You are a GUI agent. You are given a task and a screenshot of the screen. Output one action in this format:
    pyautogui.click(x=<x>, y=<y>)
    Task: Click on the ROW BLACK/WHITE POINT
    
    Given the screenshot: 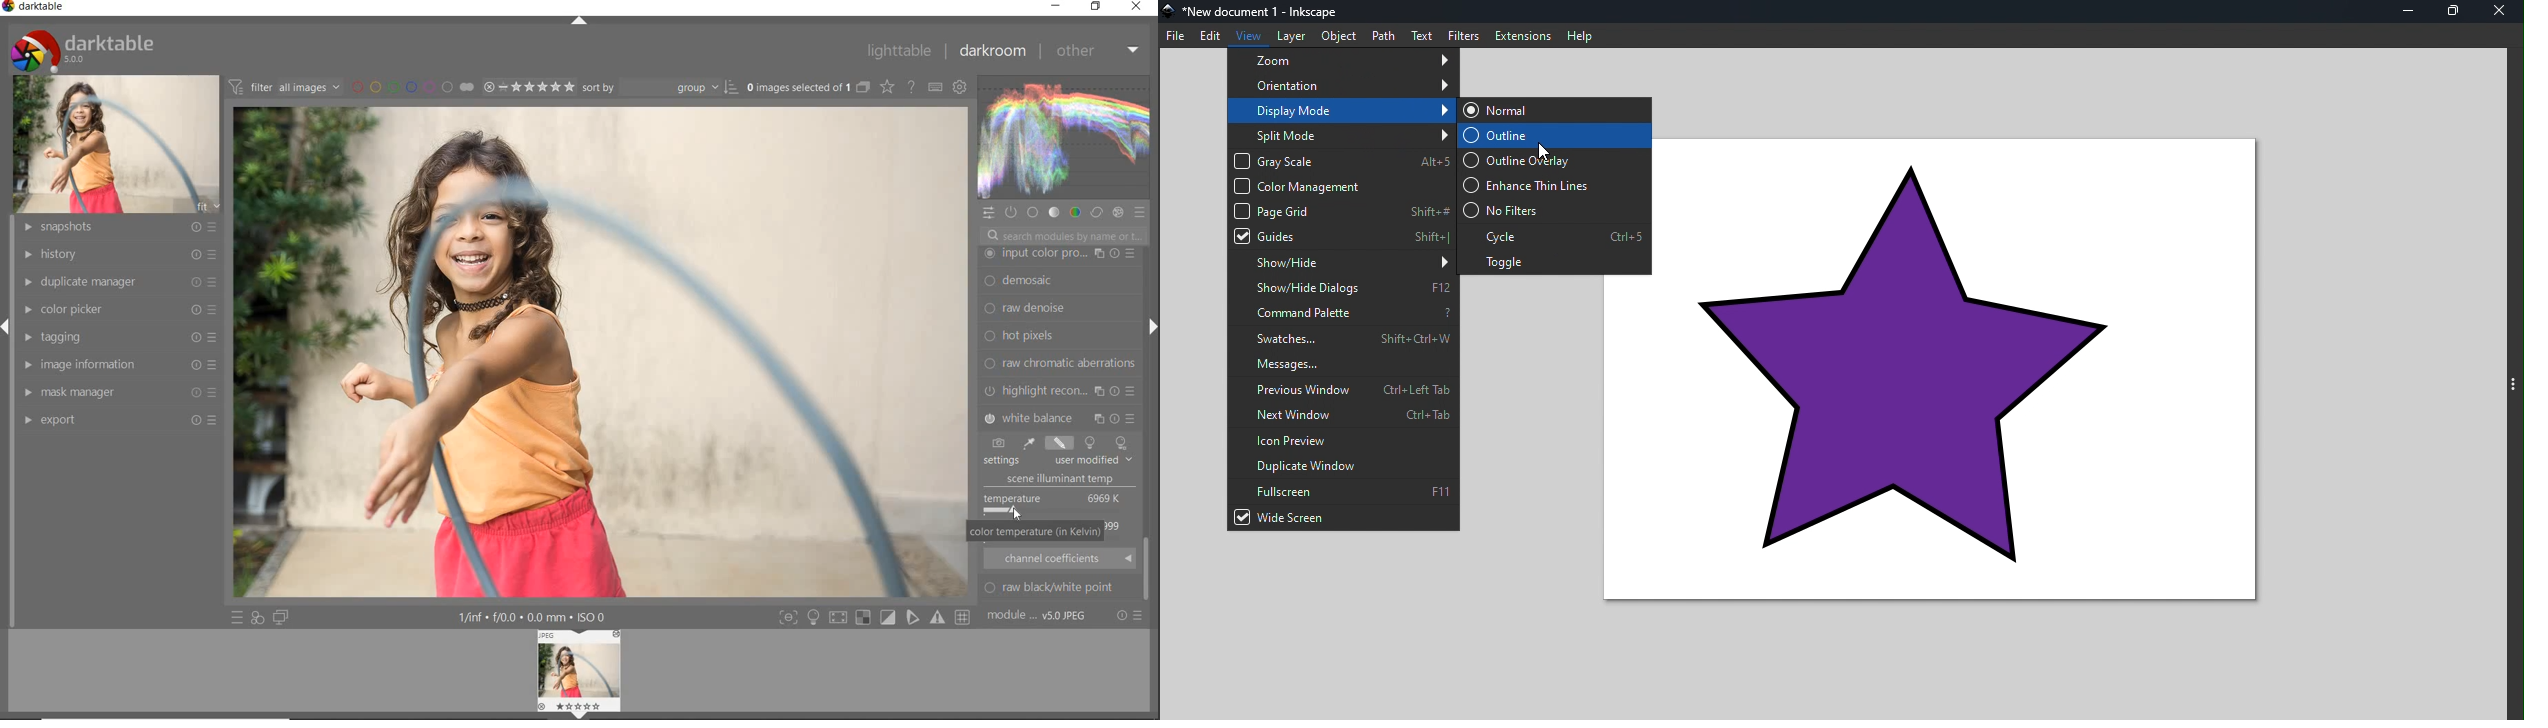 What is the action you would take?
    pyautogui.click(x=1059, y=588)
    